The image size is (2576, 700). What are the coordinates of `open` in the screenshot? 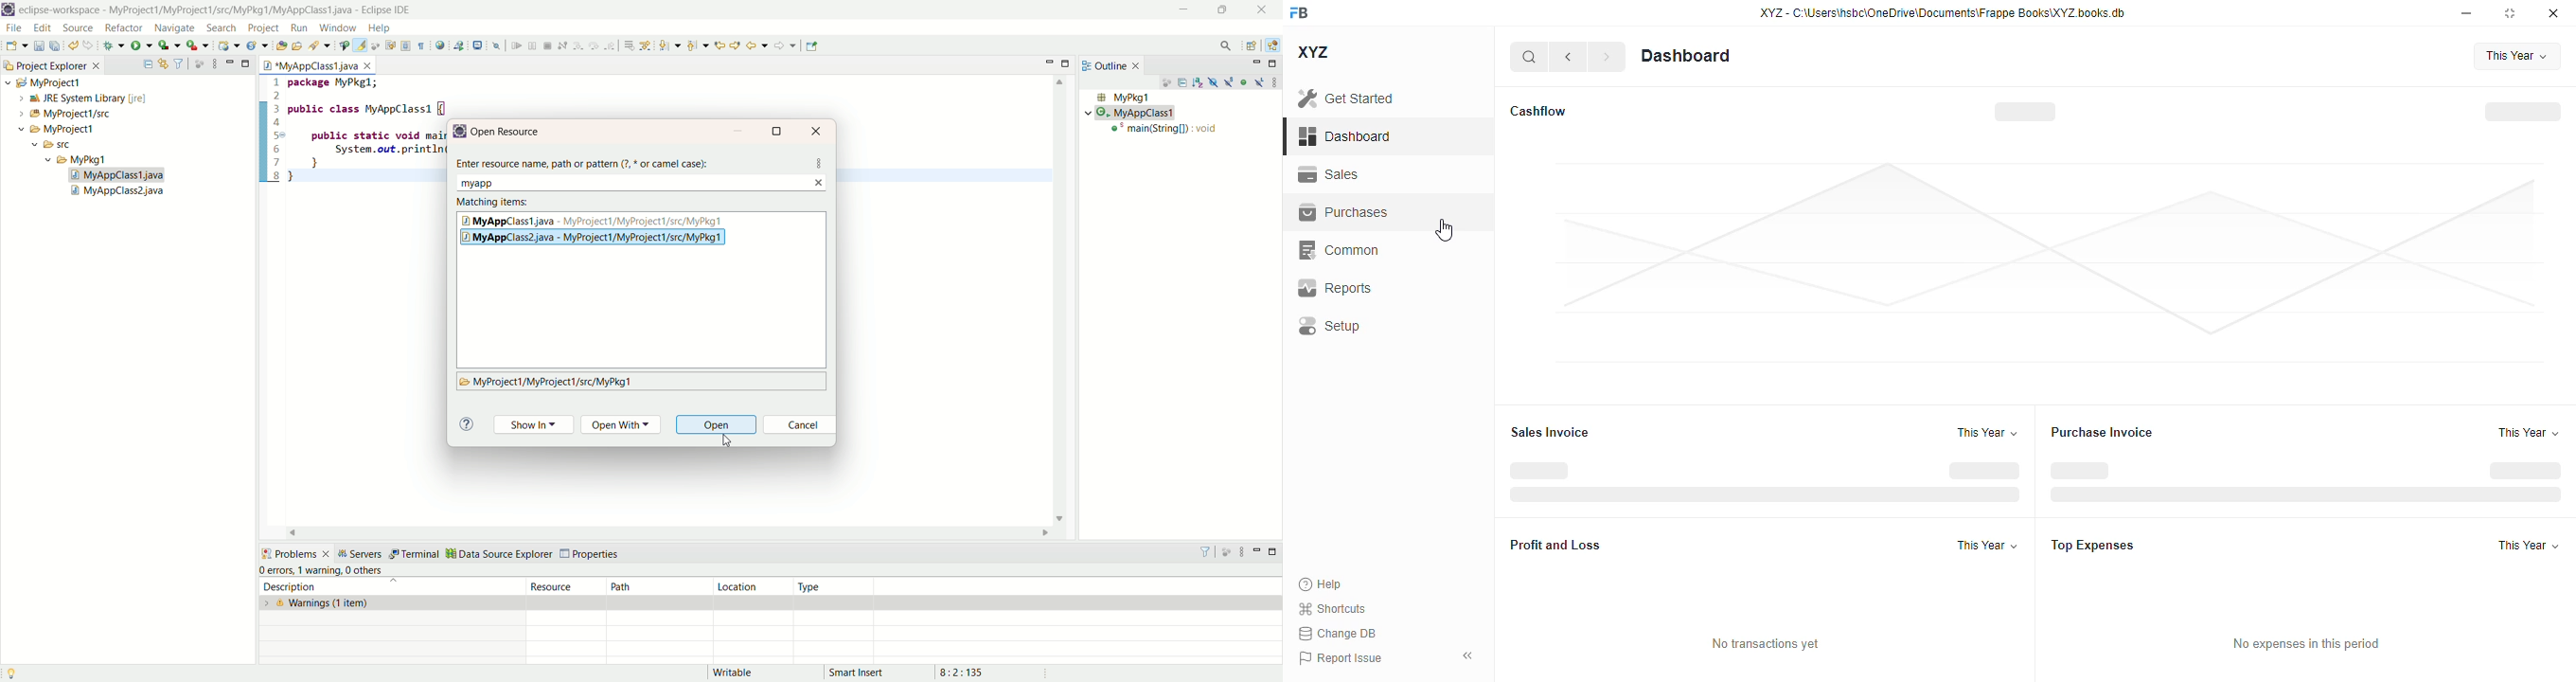 It's located at (718, 427).